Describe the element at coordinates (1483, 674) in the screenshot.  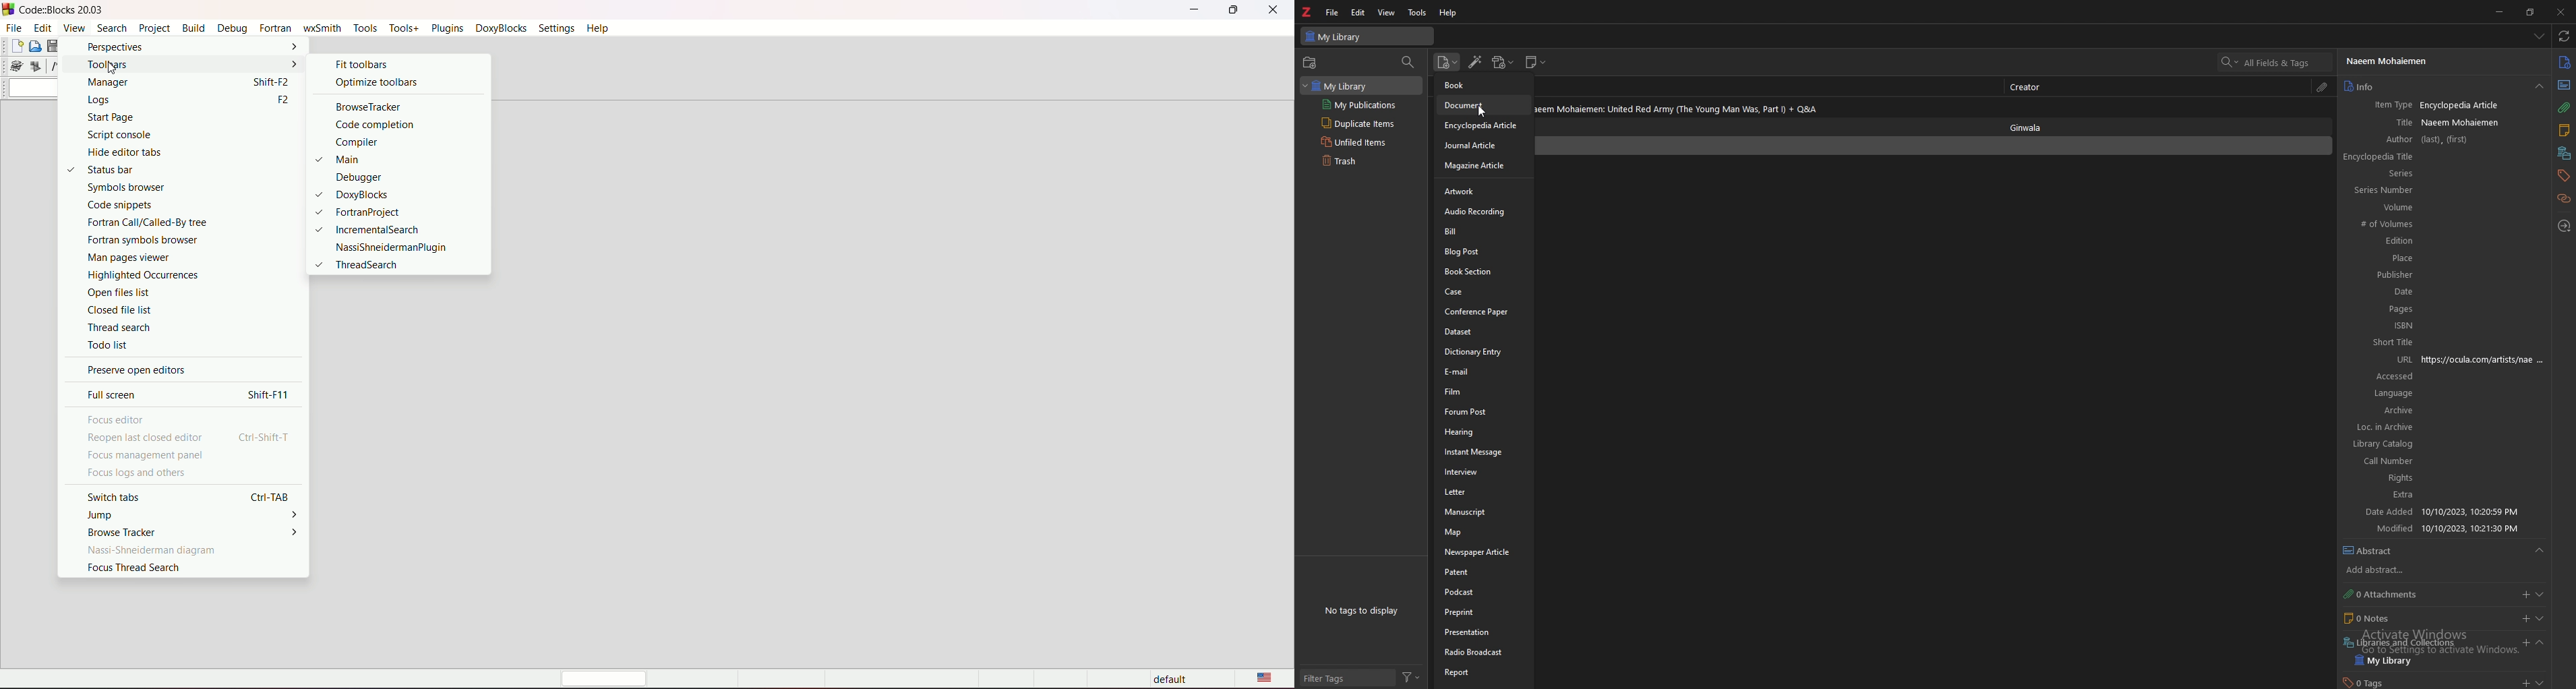
I see `report` at that location.